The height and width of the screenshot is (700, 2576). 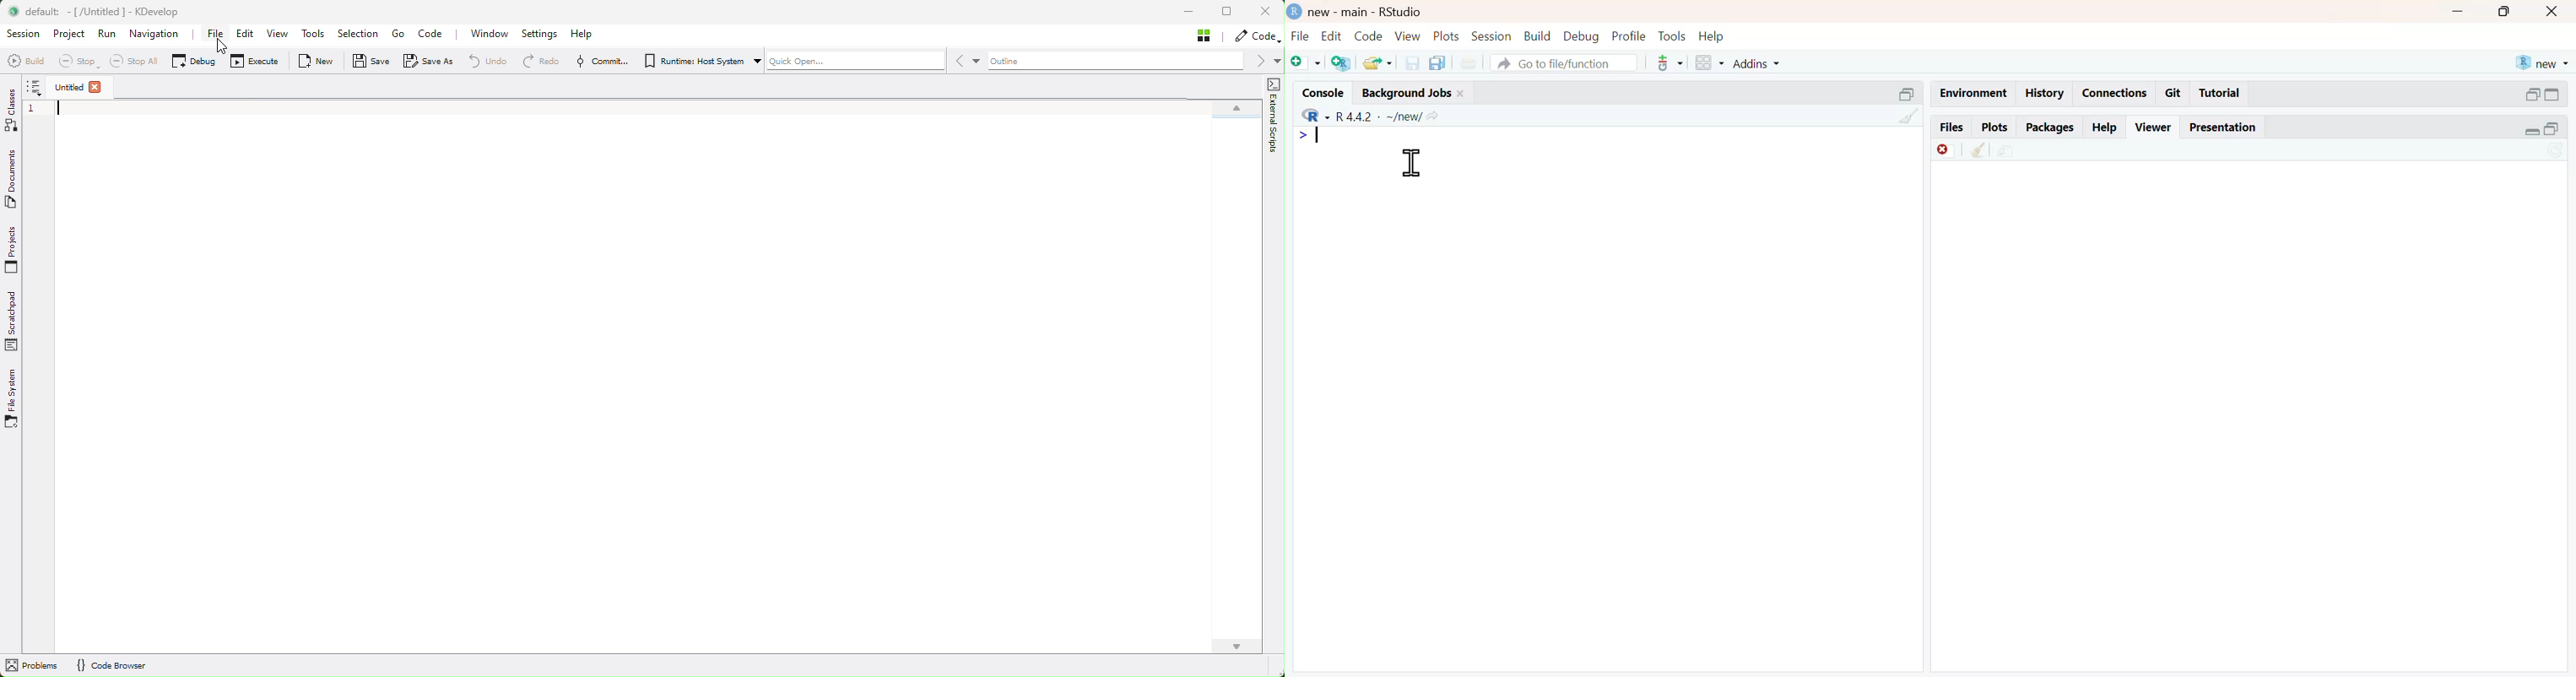 I want to click on create a project, so click(x=1341, y=64).